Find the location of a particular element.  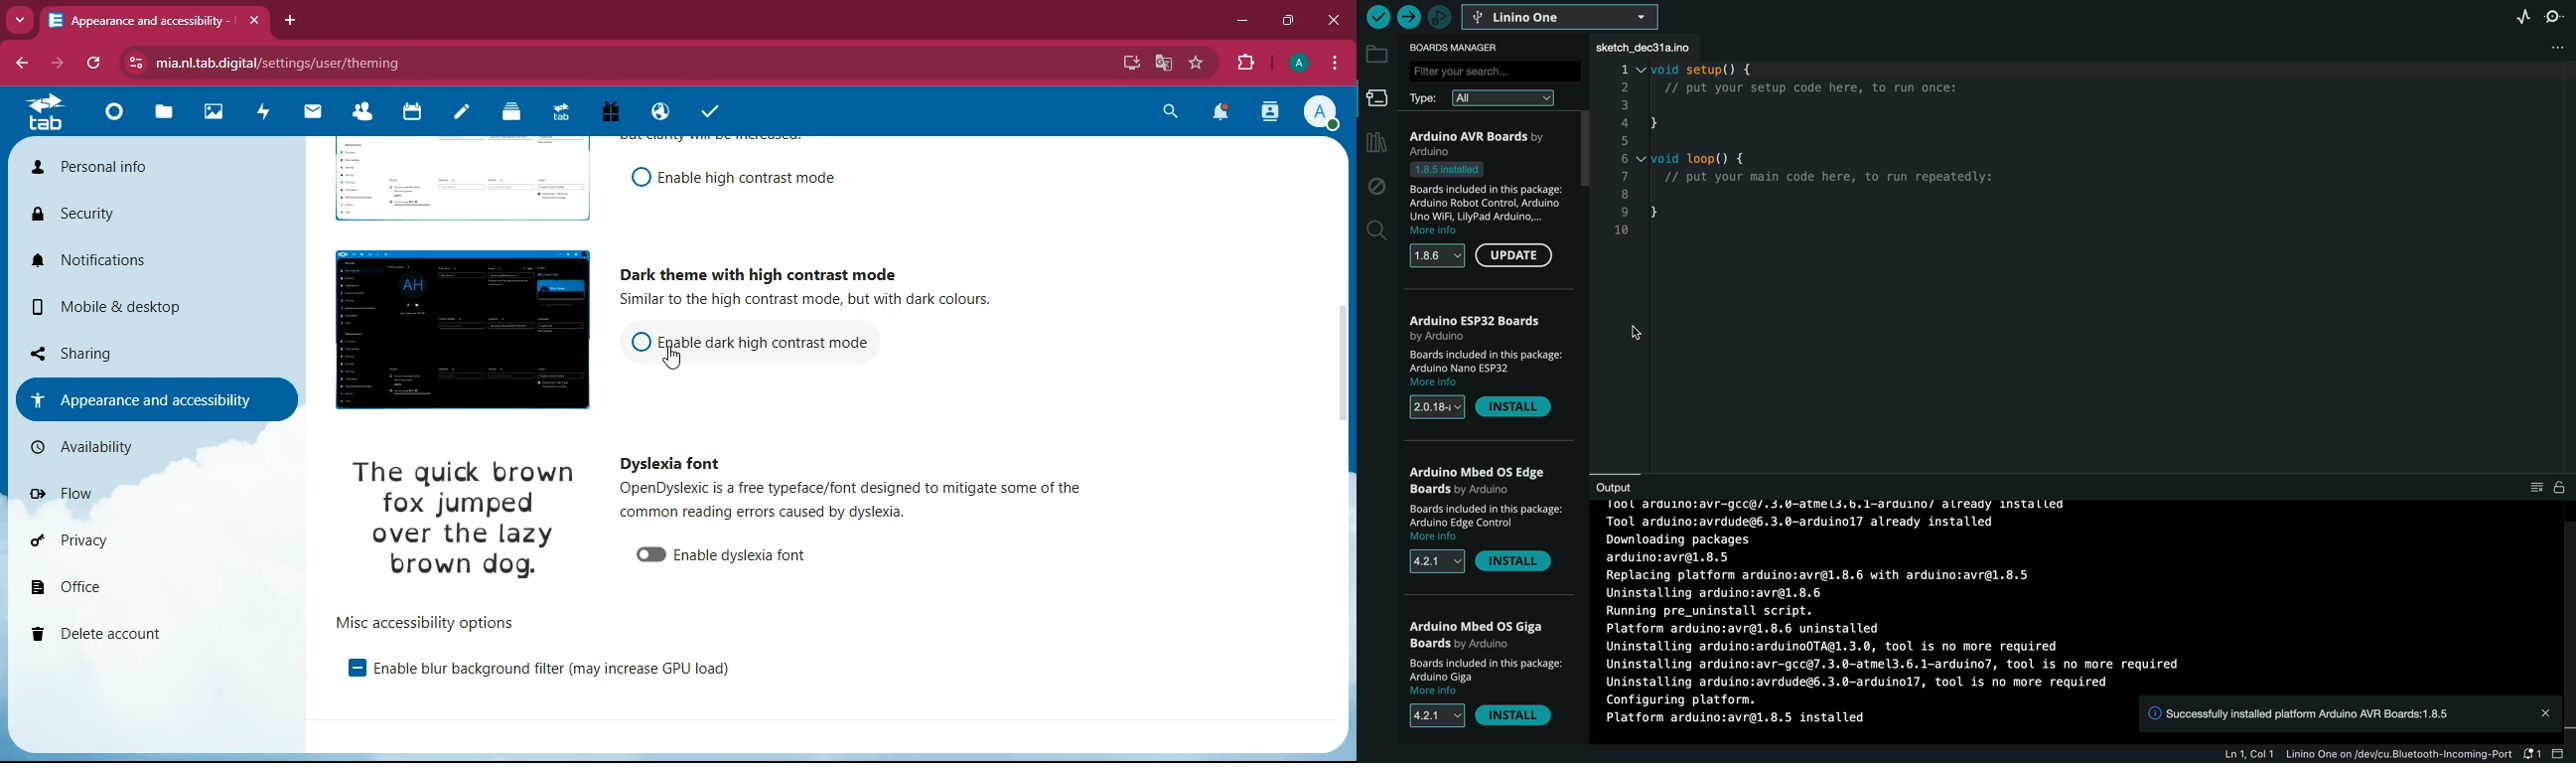

minimize is located at coordinates (1237, 21).